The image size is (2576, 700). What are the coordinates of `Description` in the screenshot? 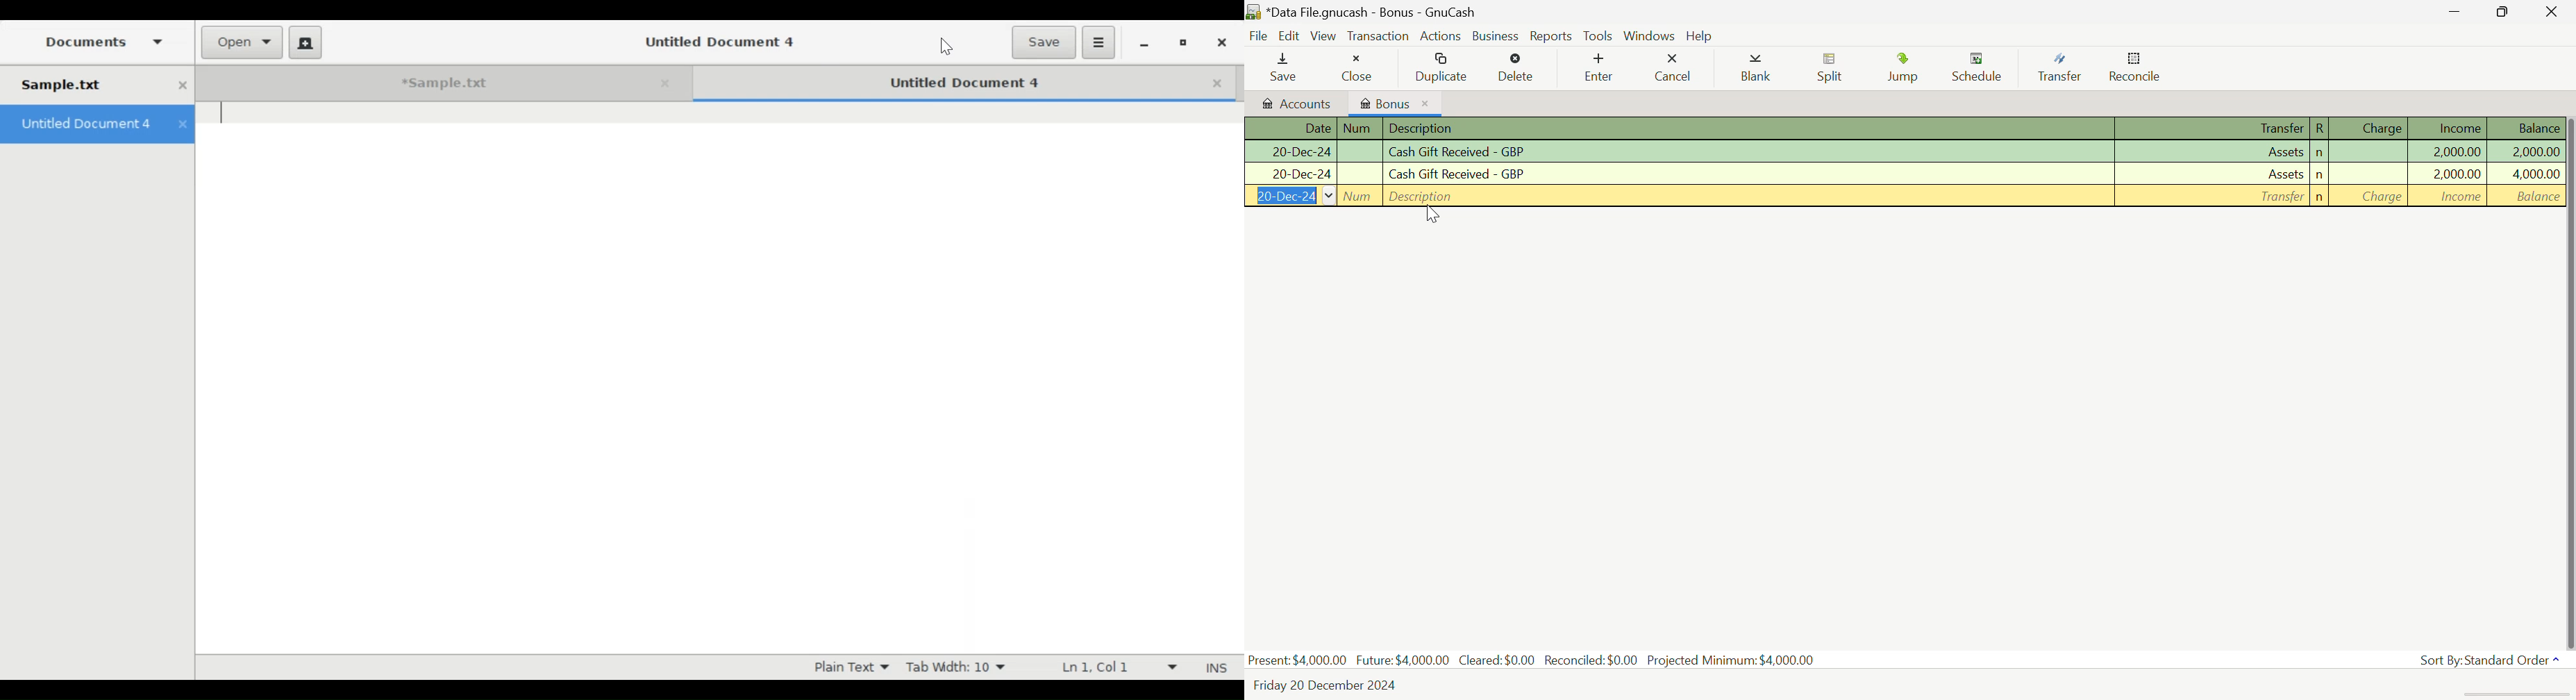 It's located at (1746, 197).